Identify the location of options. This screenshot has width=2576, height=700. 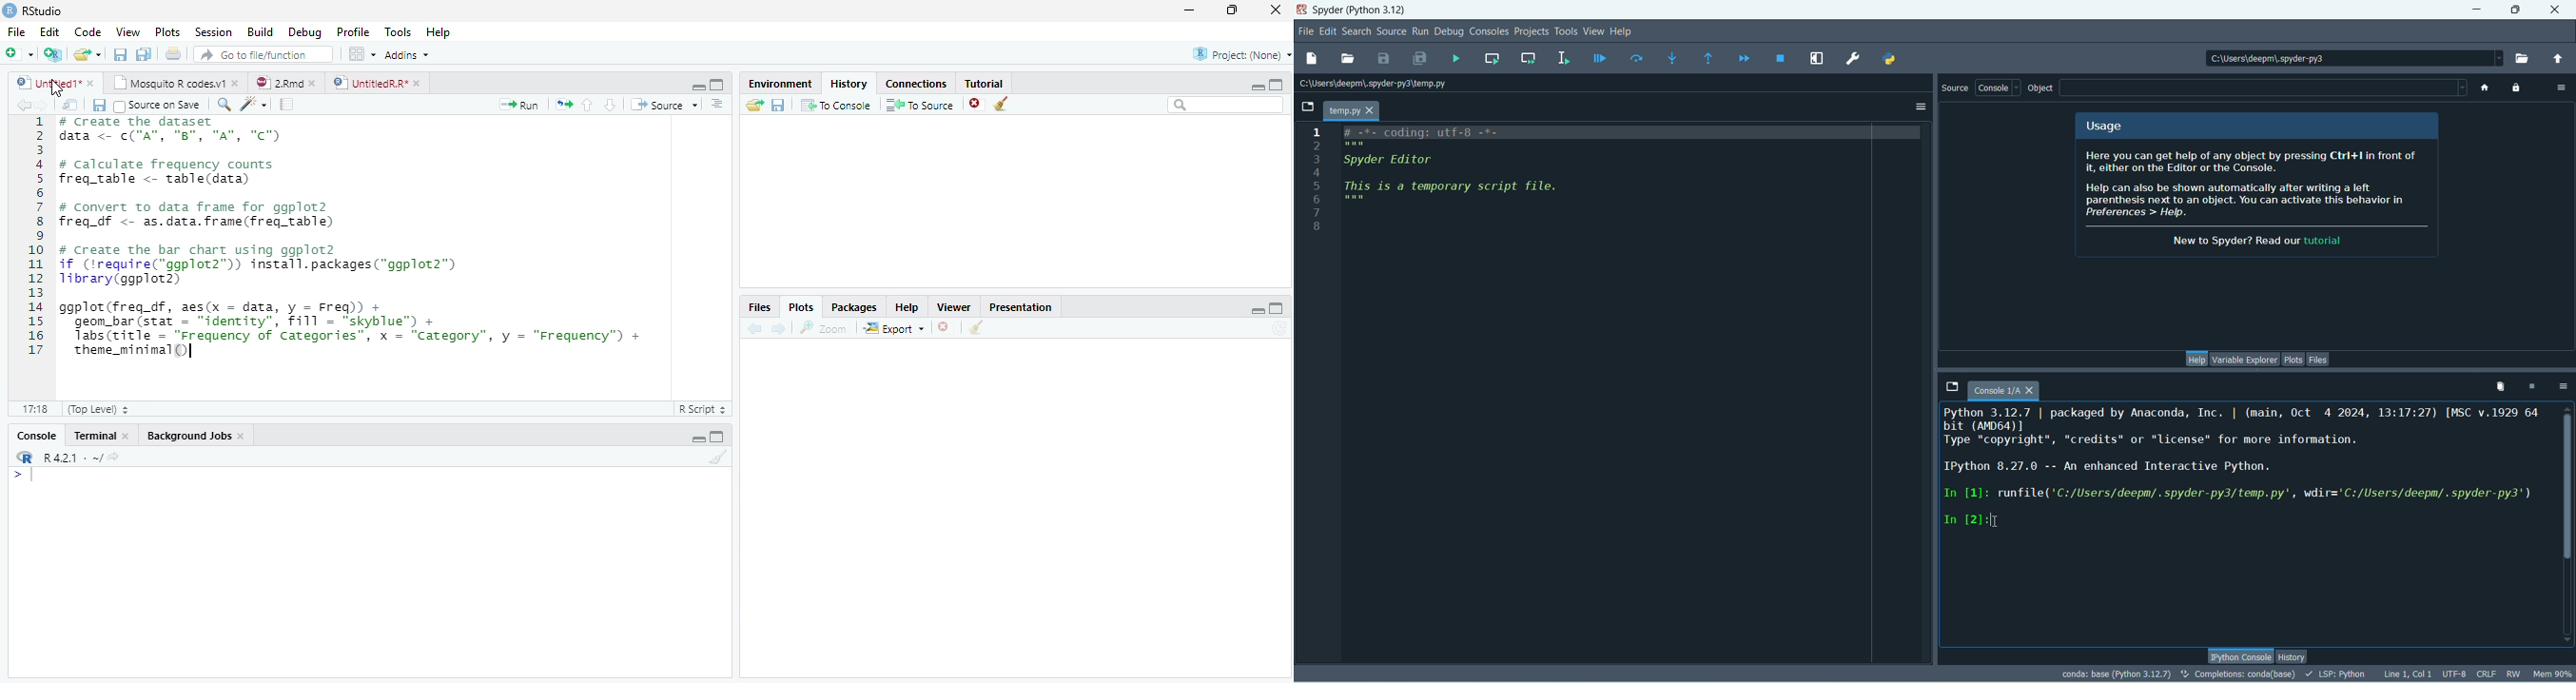
(1921, 107).